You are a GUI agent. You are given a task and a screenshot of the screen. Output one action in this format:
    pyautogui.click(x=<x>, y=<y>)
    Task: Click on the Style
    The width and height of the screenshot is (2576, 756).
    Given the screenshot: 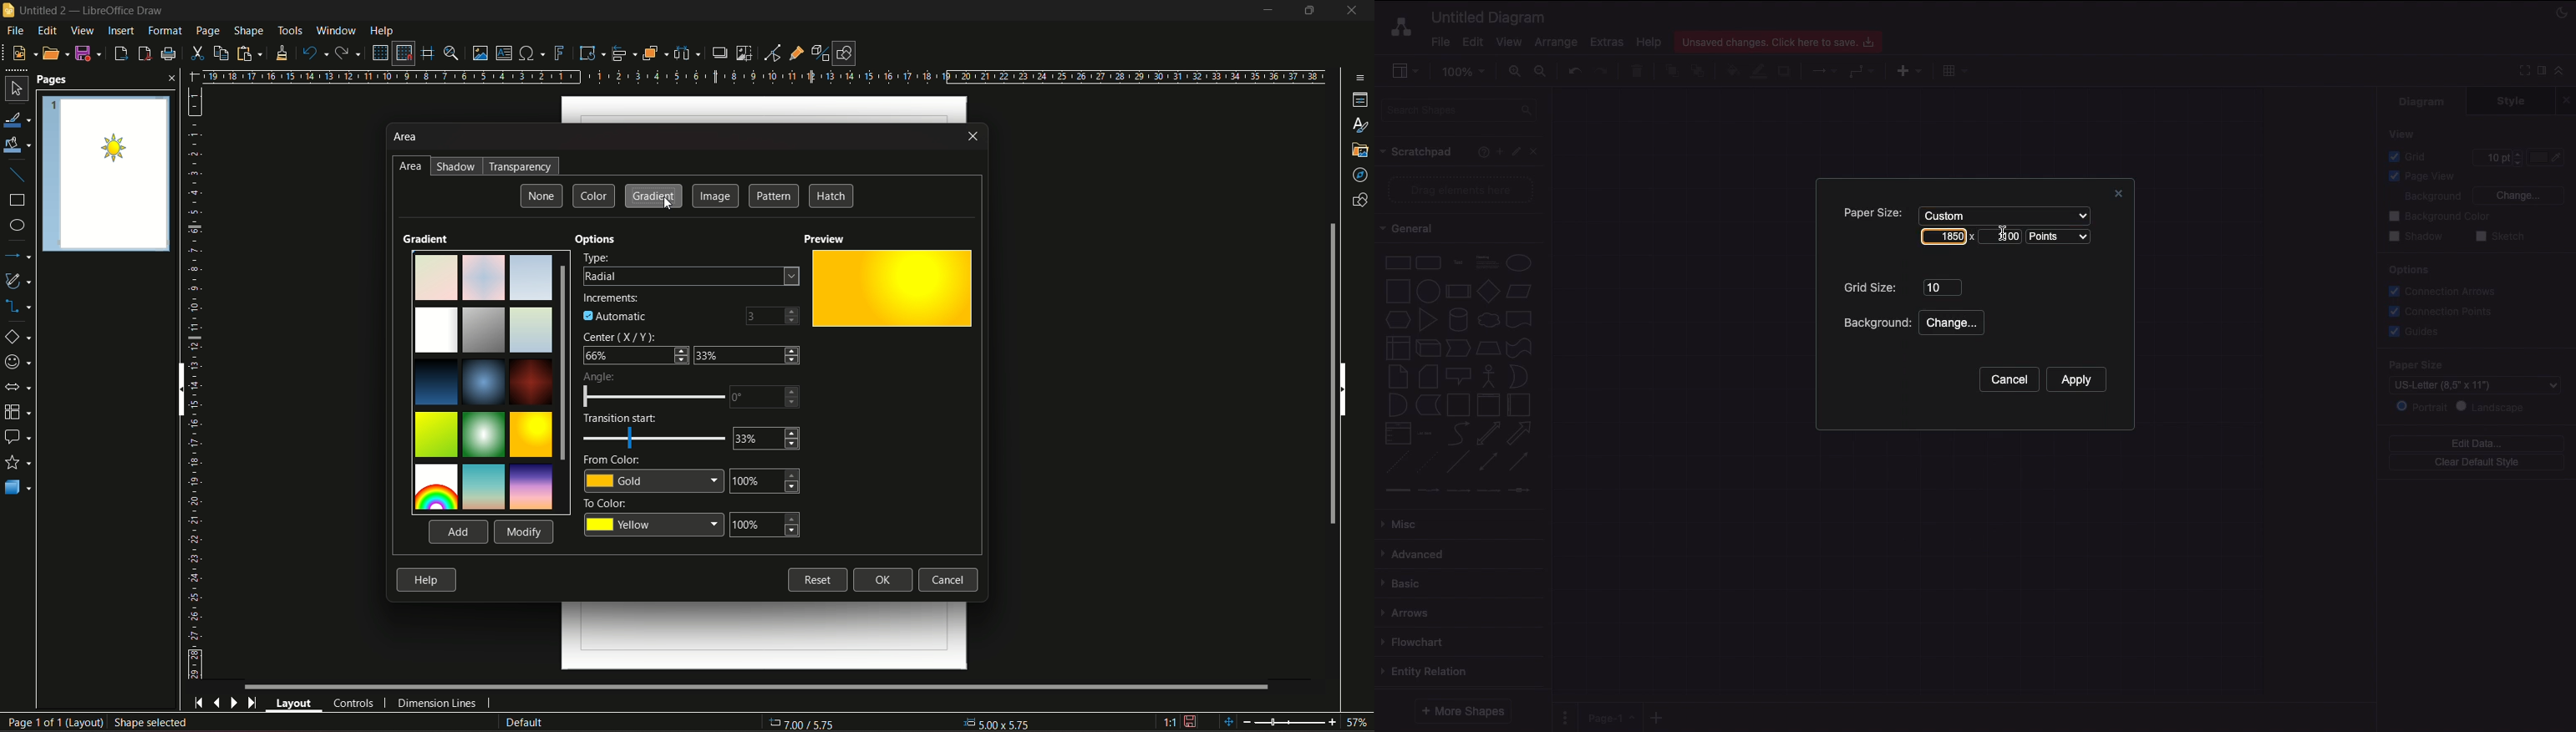 What is the action you would take?
    pyautogui.click(x=2512, y=100)
    